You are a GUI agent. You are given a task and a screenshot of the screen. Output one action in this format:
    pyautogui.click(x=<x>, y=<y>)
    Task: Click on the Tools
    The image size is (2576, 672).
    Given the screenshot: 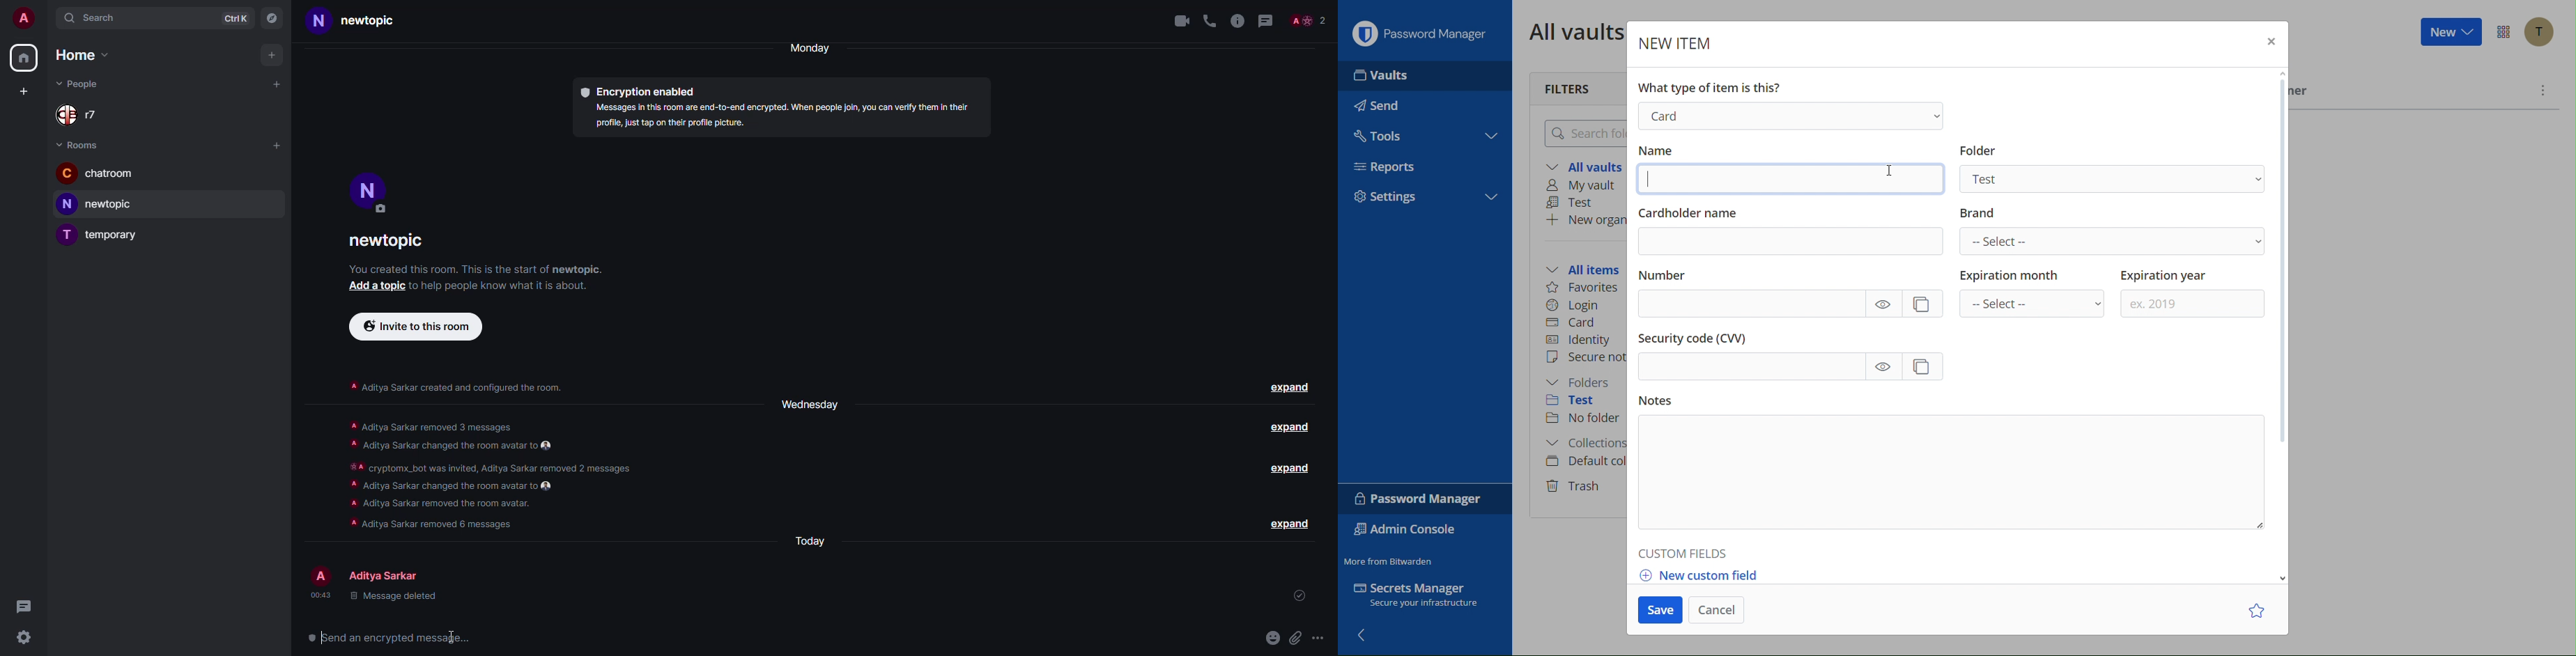 What is the action you would take?
    pyautogui.click(x=1386, y=135)
    